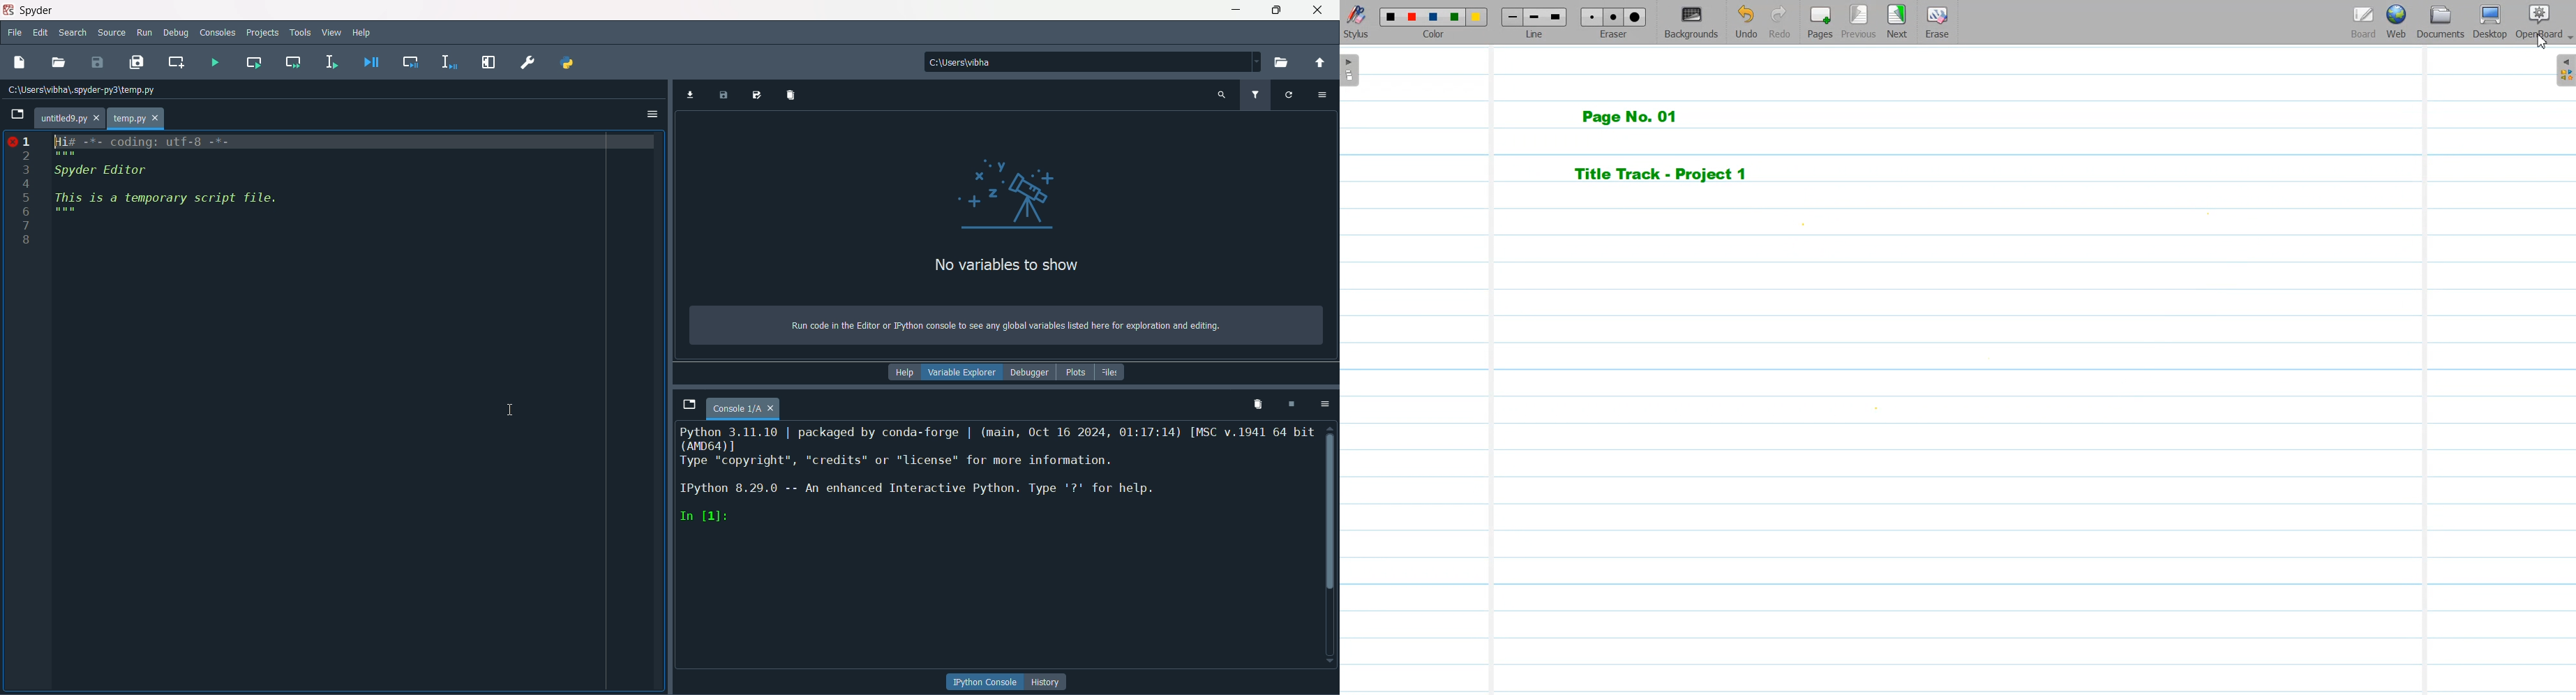 Image resolution: width=2576 pixels, height=700 pixels. Describe the element at coordinates (300, 33) in the screenshot. I see `tools` at that location.